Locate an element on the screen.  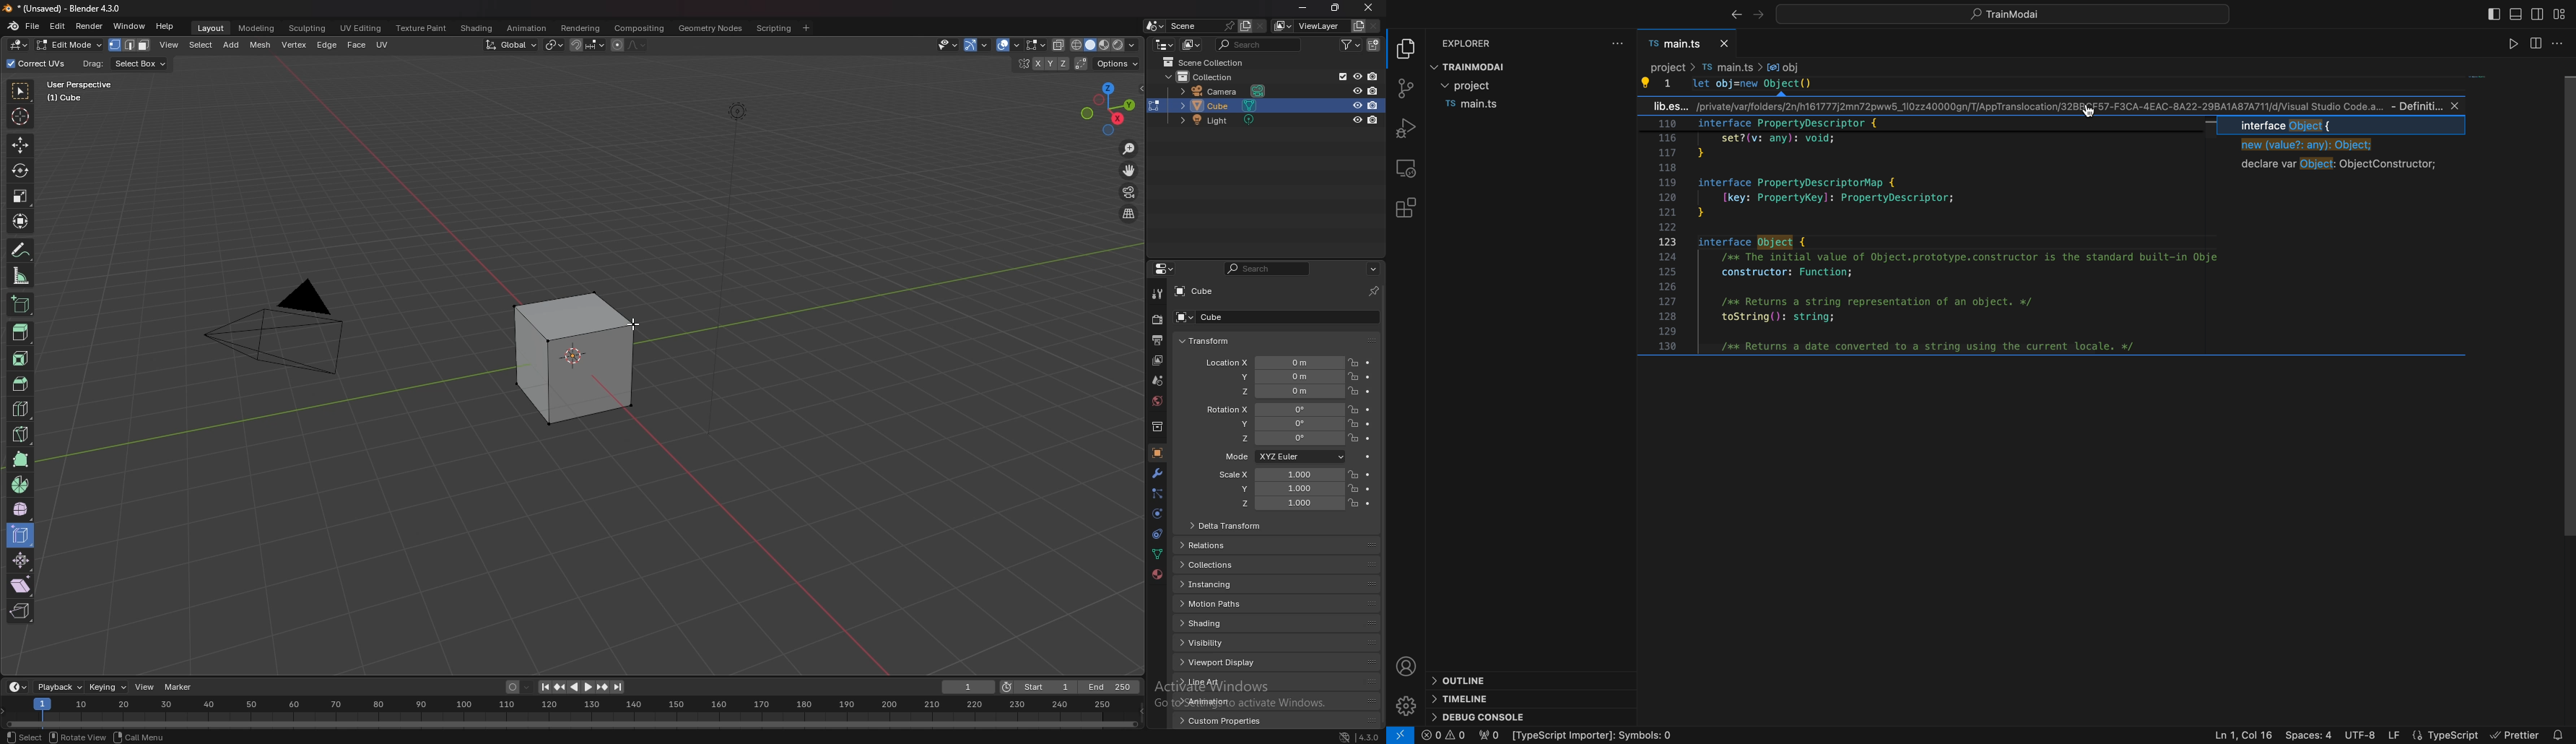
render is located at coordinates (90, 26).